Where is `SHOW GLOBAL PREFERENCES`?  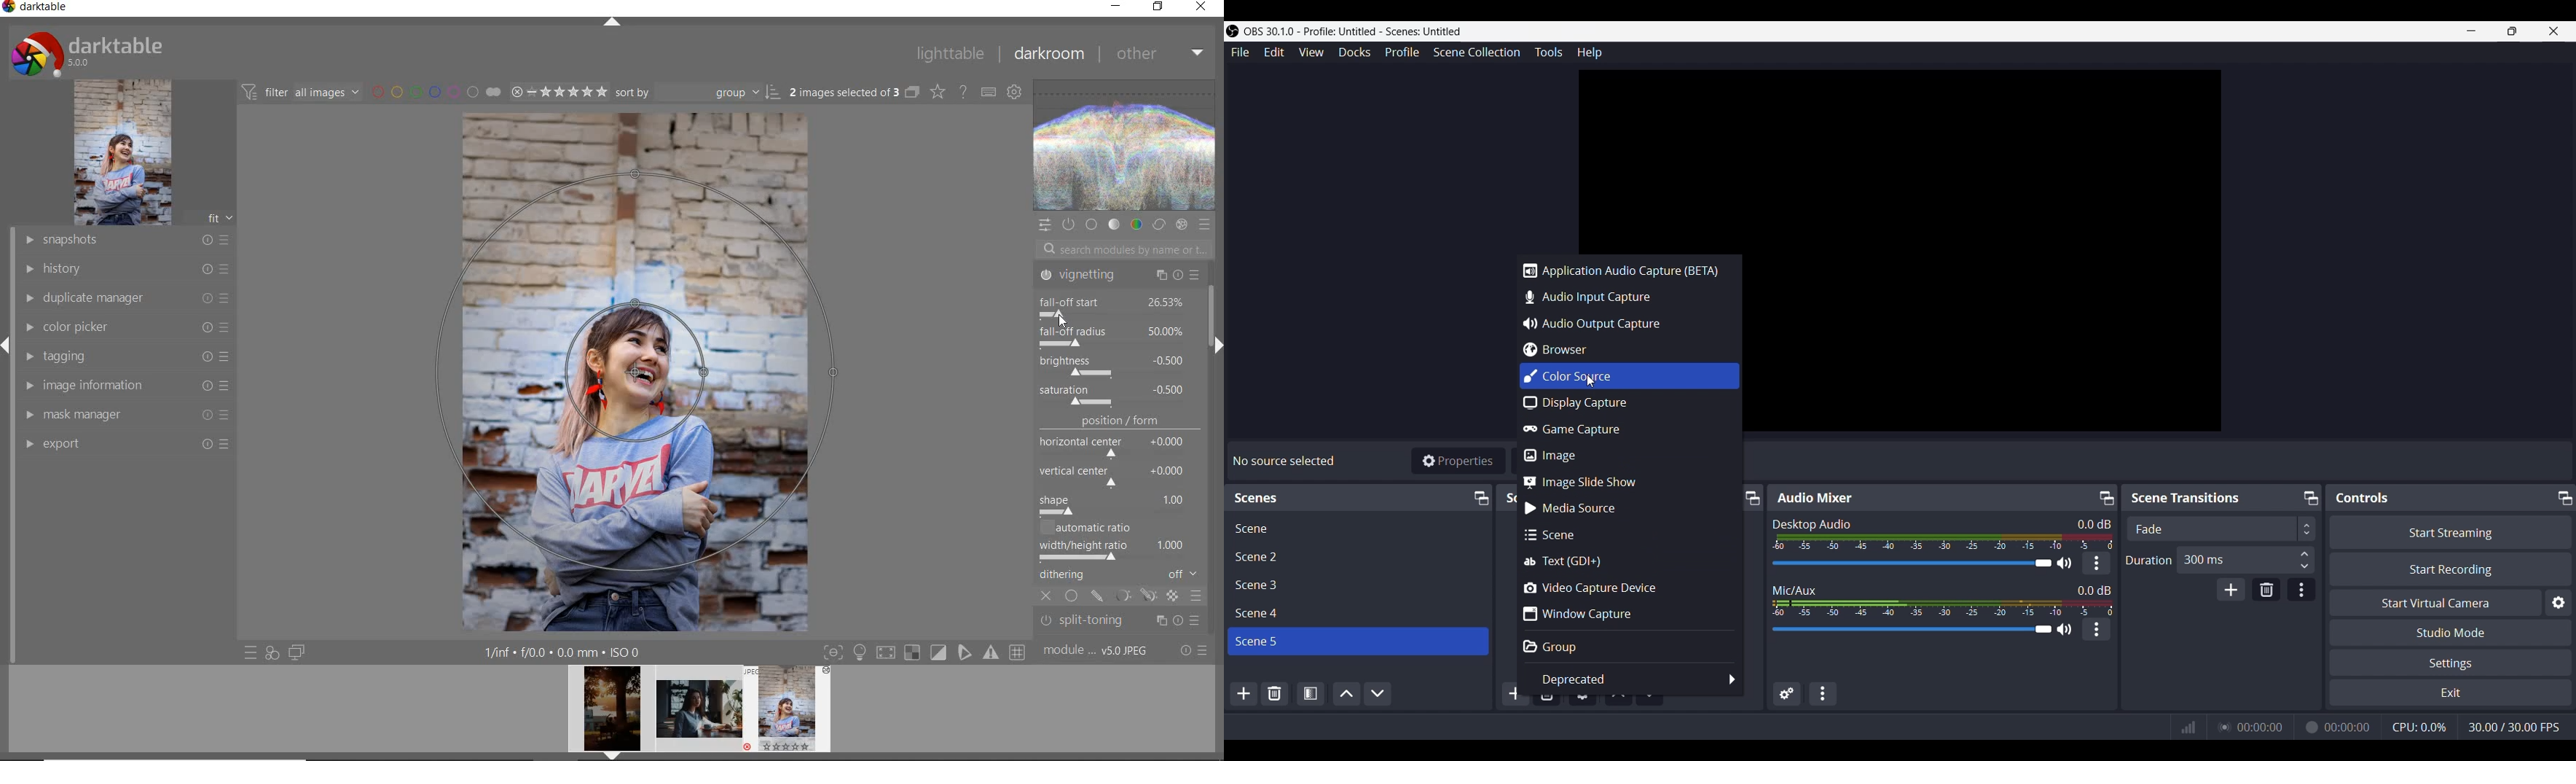
SHOW GLOBAL PREFERENCES is located at coordinates (1013, 91).